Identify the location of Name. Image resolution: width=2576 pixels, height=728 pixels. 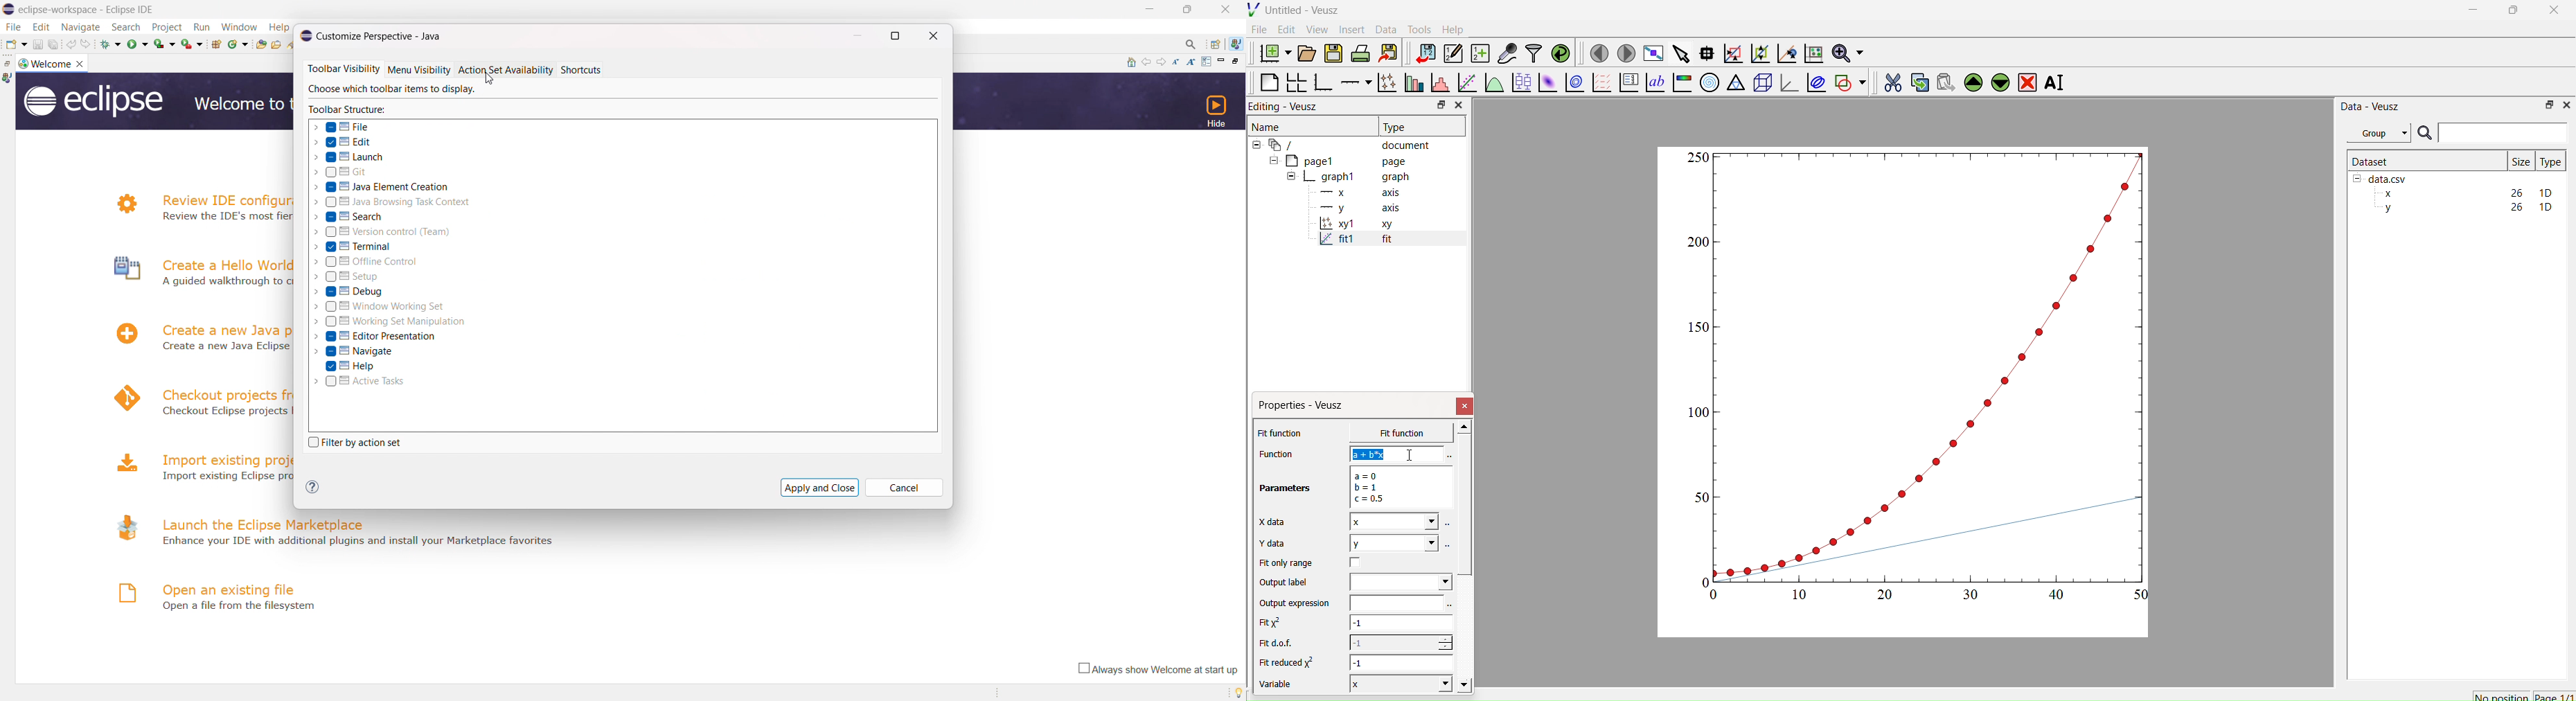
(1268, 125).